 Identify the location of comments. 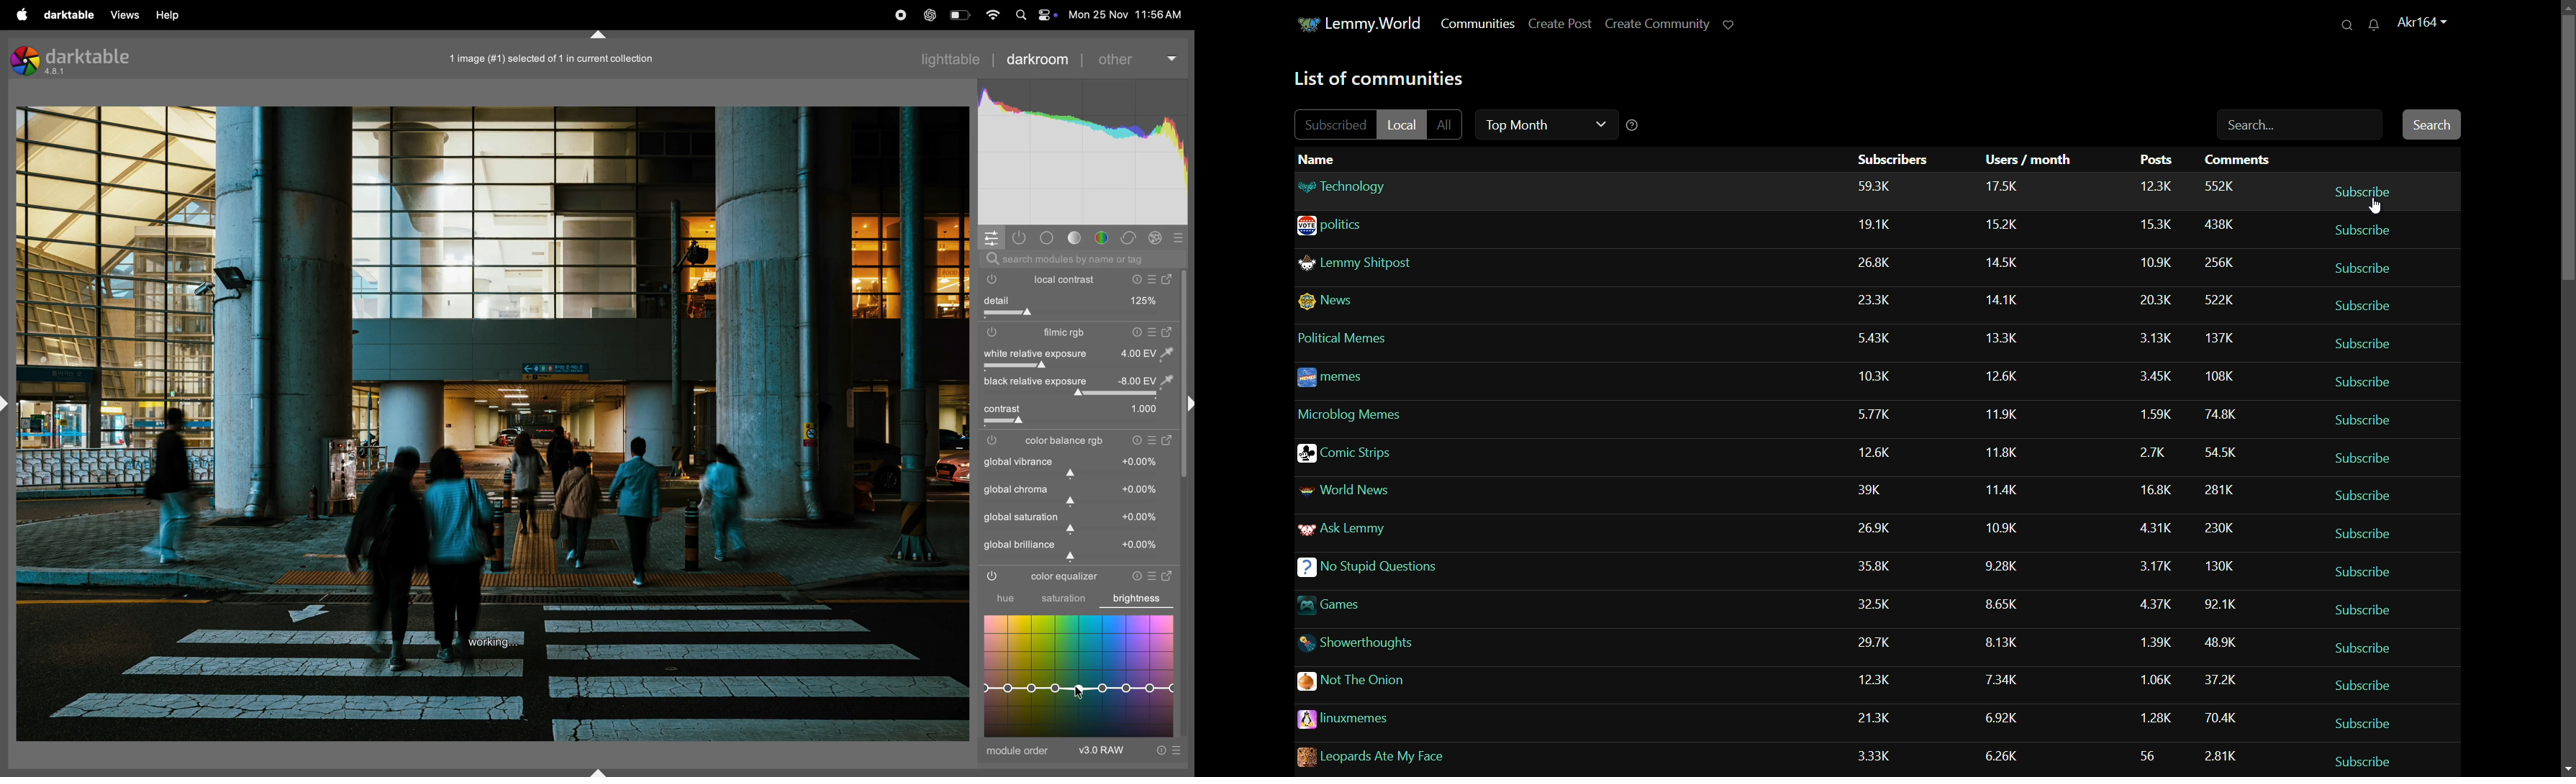
(2213, 525).